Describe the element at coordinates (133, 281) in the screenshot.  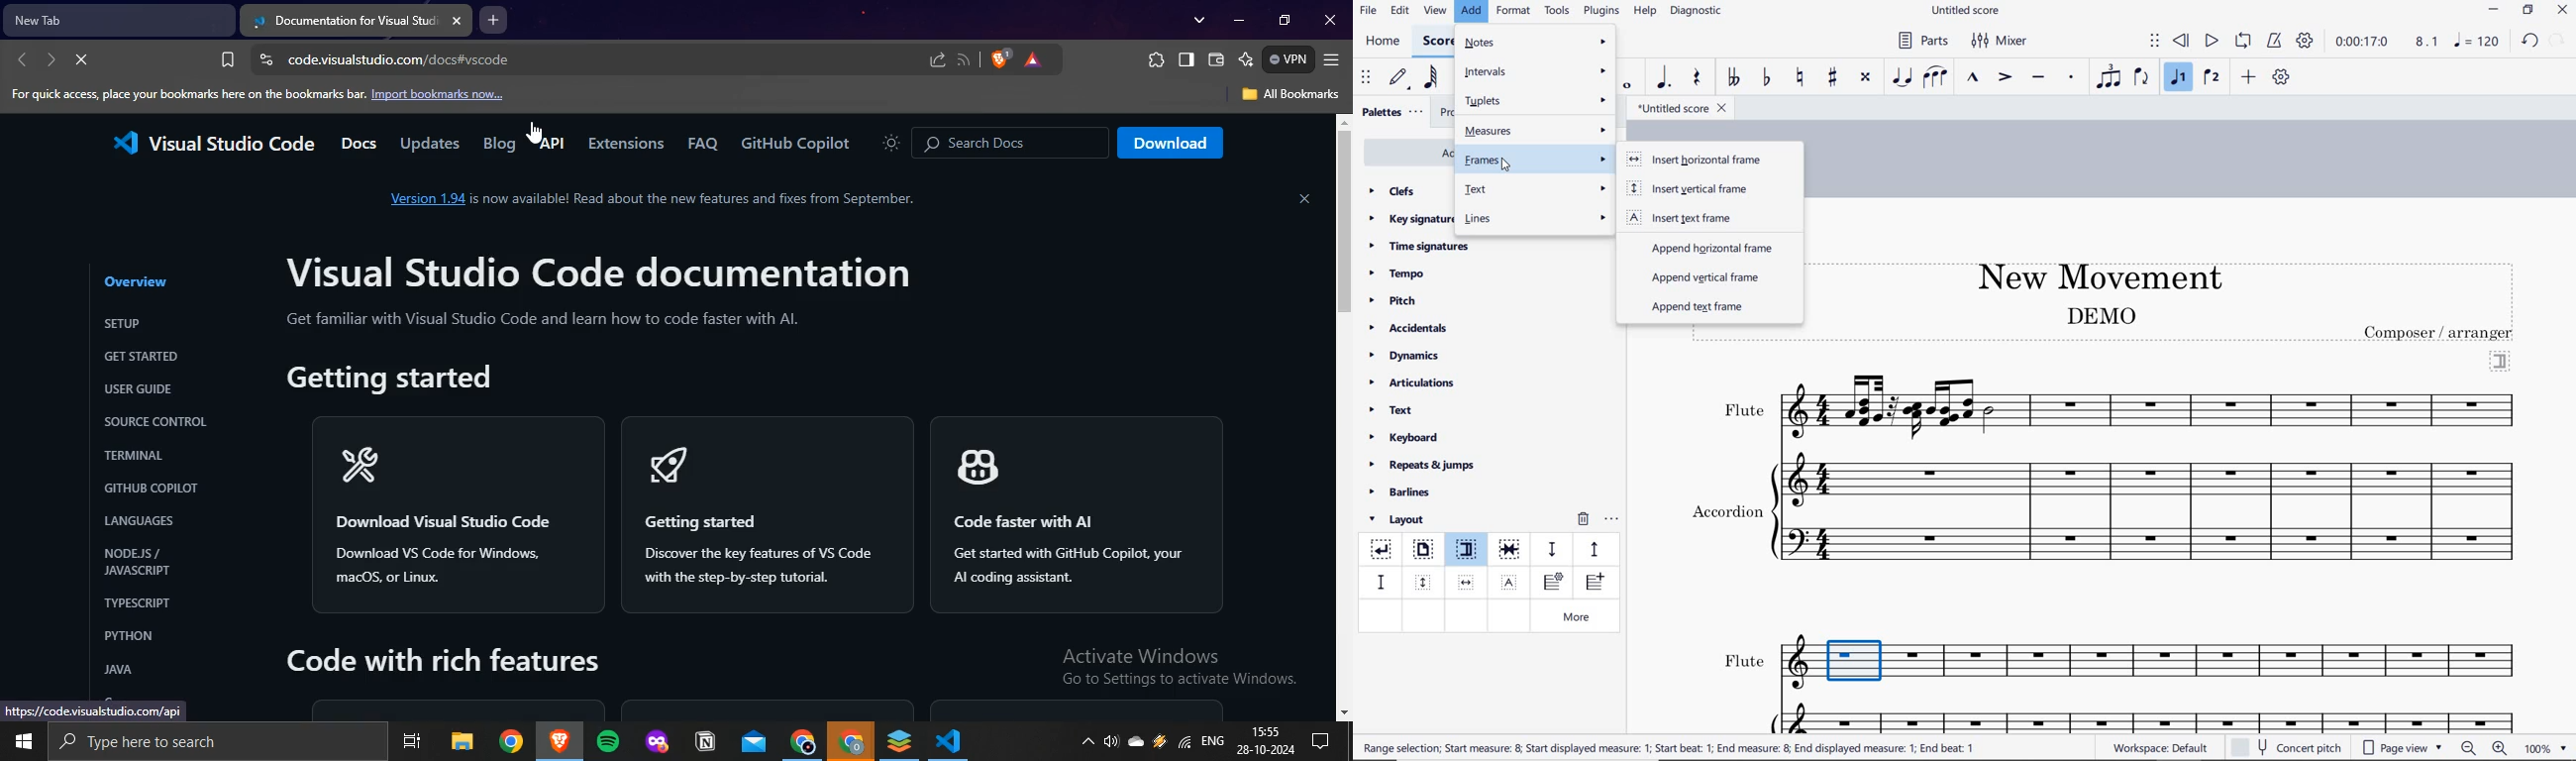
I see `Overview` at that location.